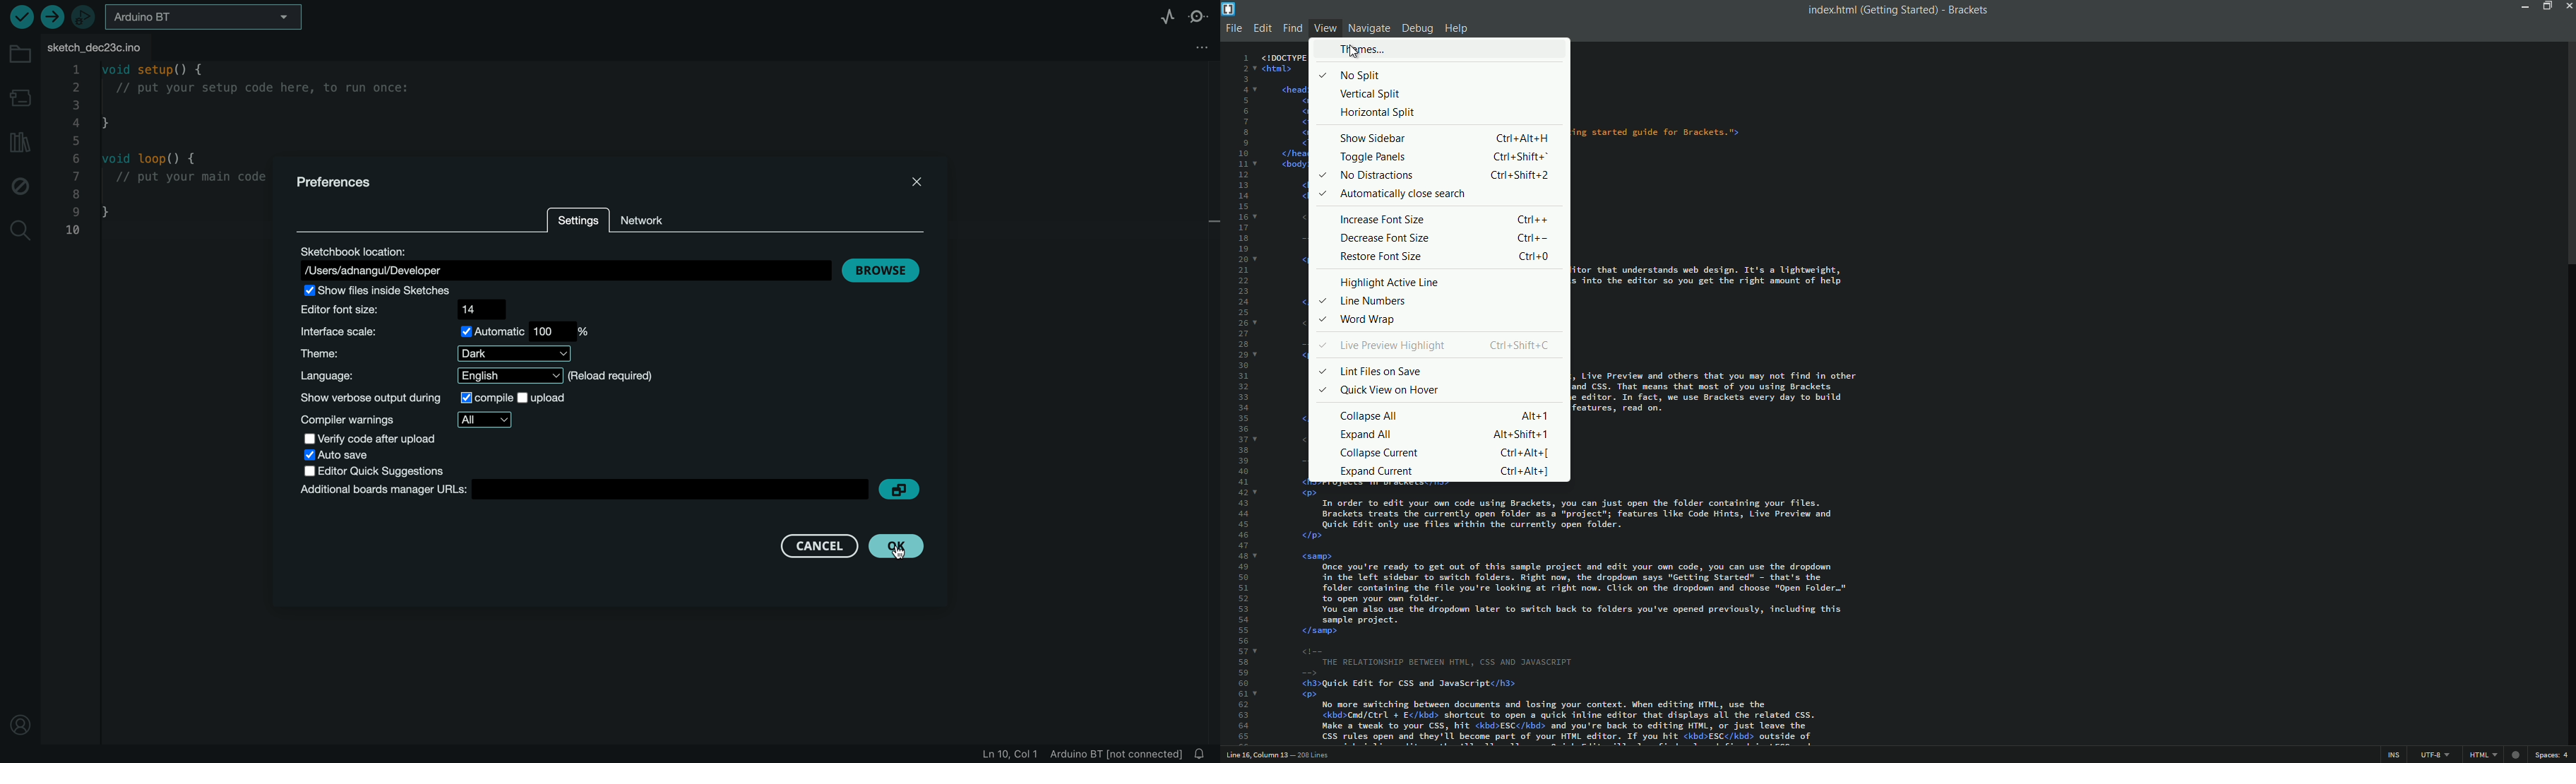  What do you see at coordinates (2435, 755) in the screenshot?
I see `file encoding` at bounding box center [2435, 755].